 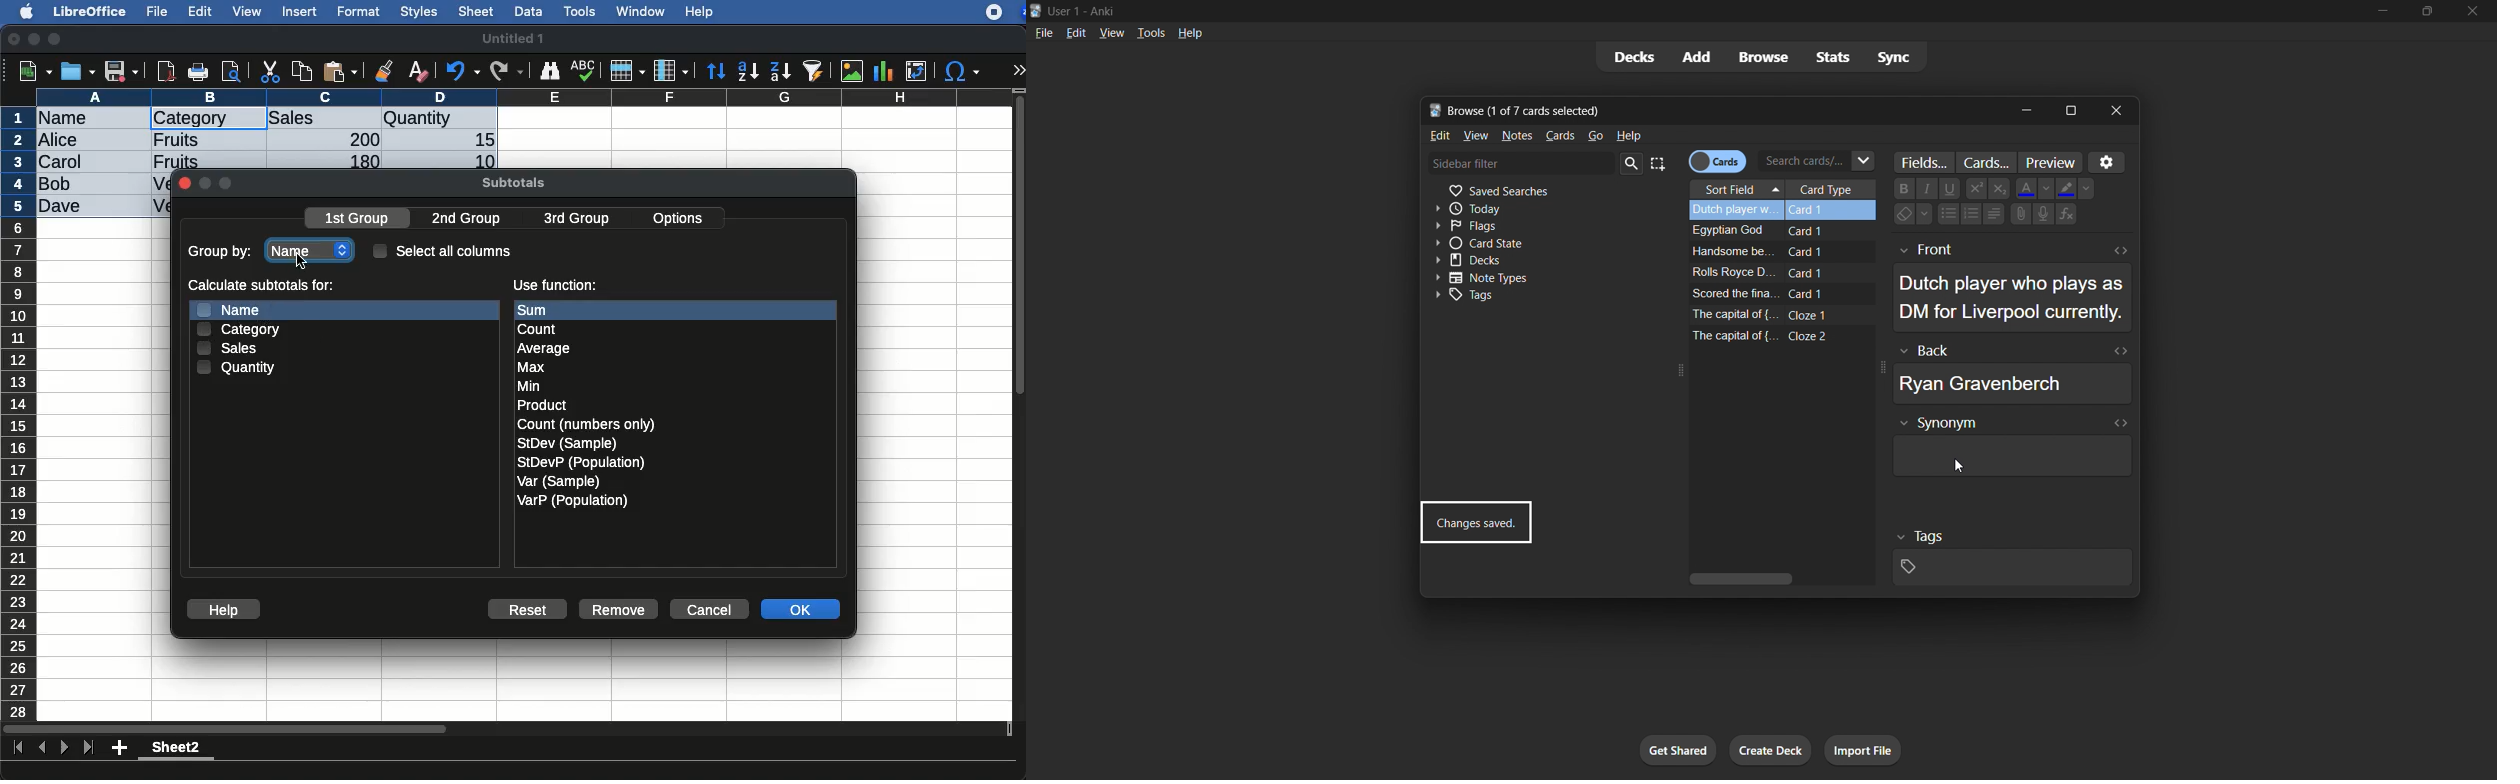 What do you see at coordinates (1950, 188) in the screenshot?
I see `underline` at bounding box center [1950, 188].